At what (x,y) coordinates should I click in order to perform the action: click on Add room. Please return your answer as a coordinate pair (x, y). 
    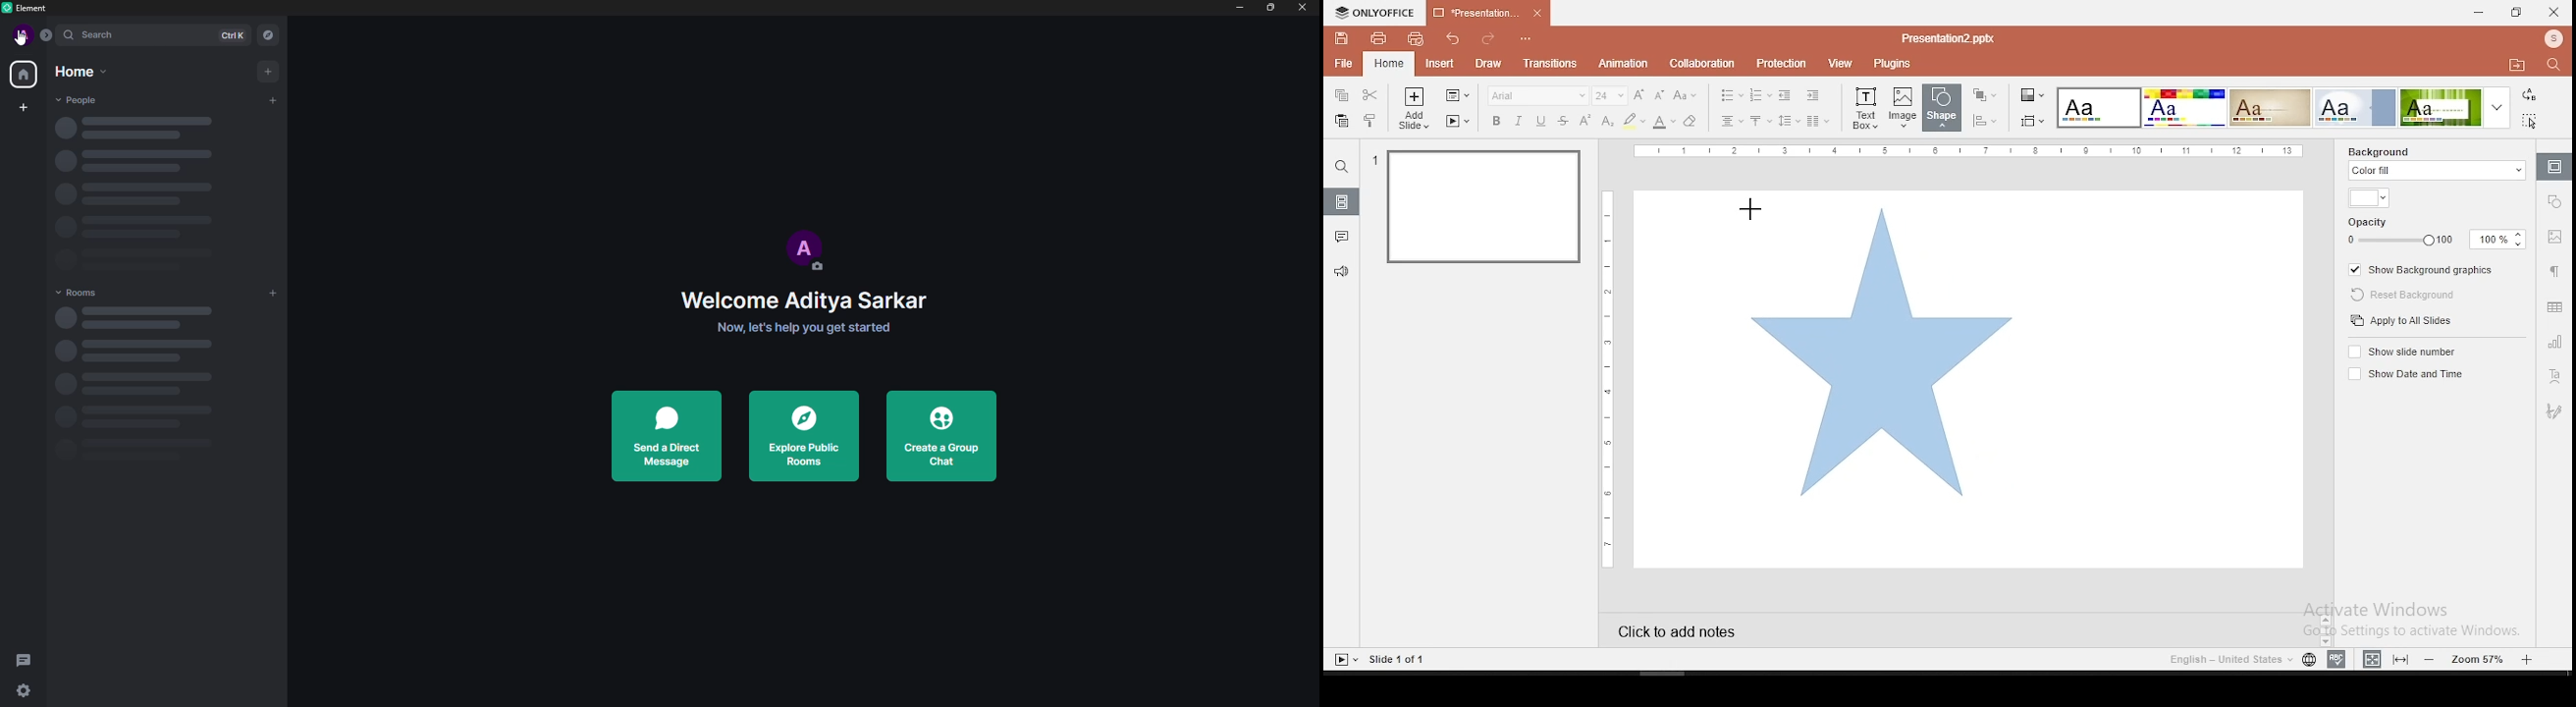
    Looking at the image, I should click on (278, 294).